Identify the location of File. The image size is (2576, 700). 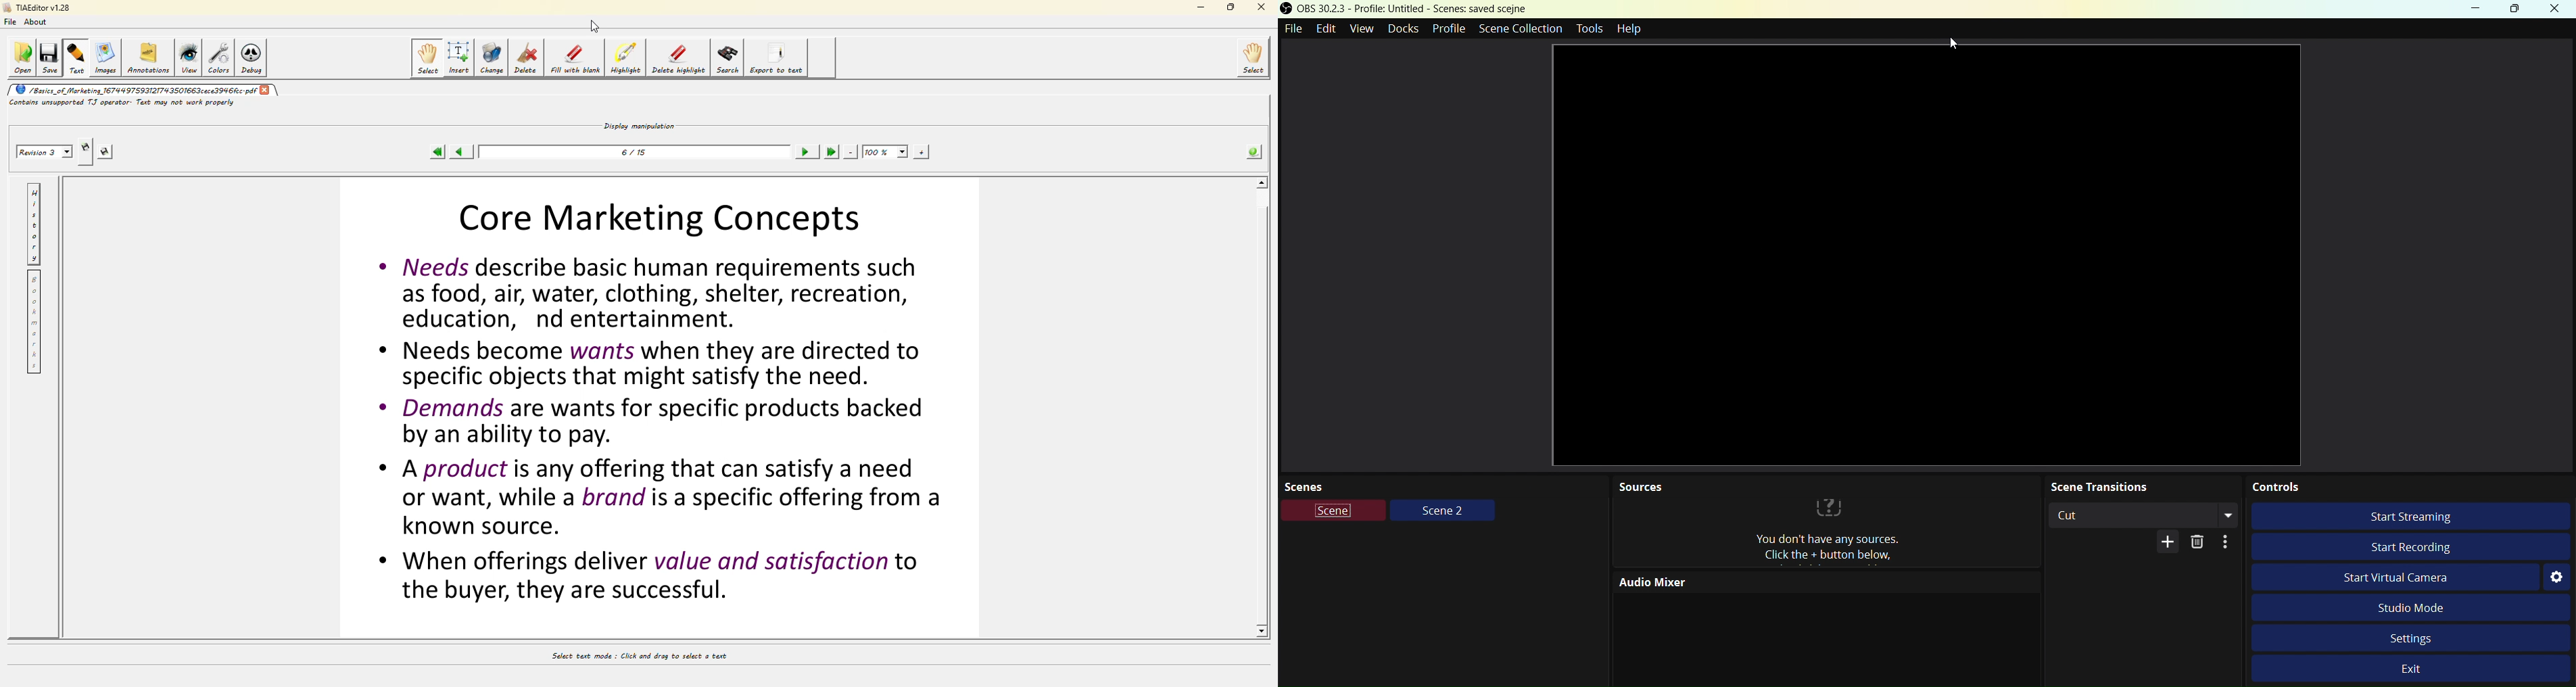
(1293, 30).